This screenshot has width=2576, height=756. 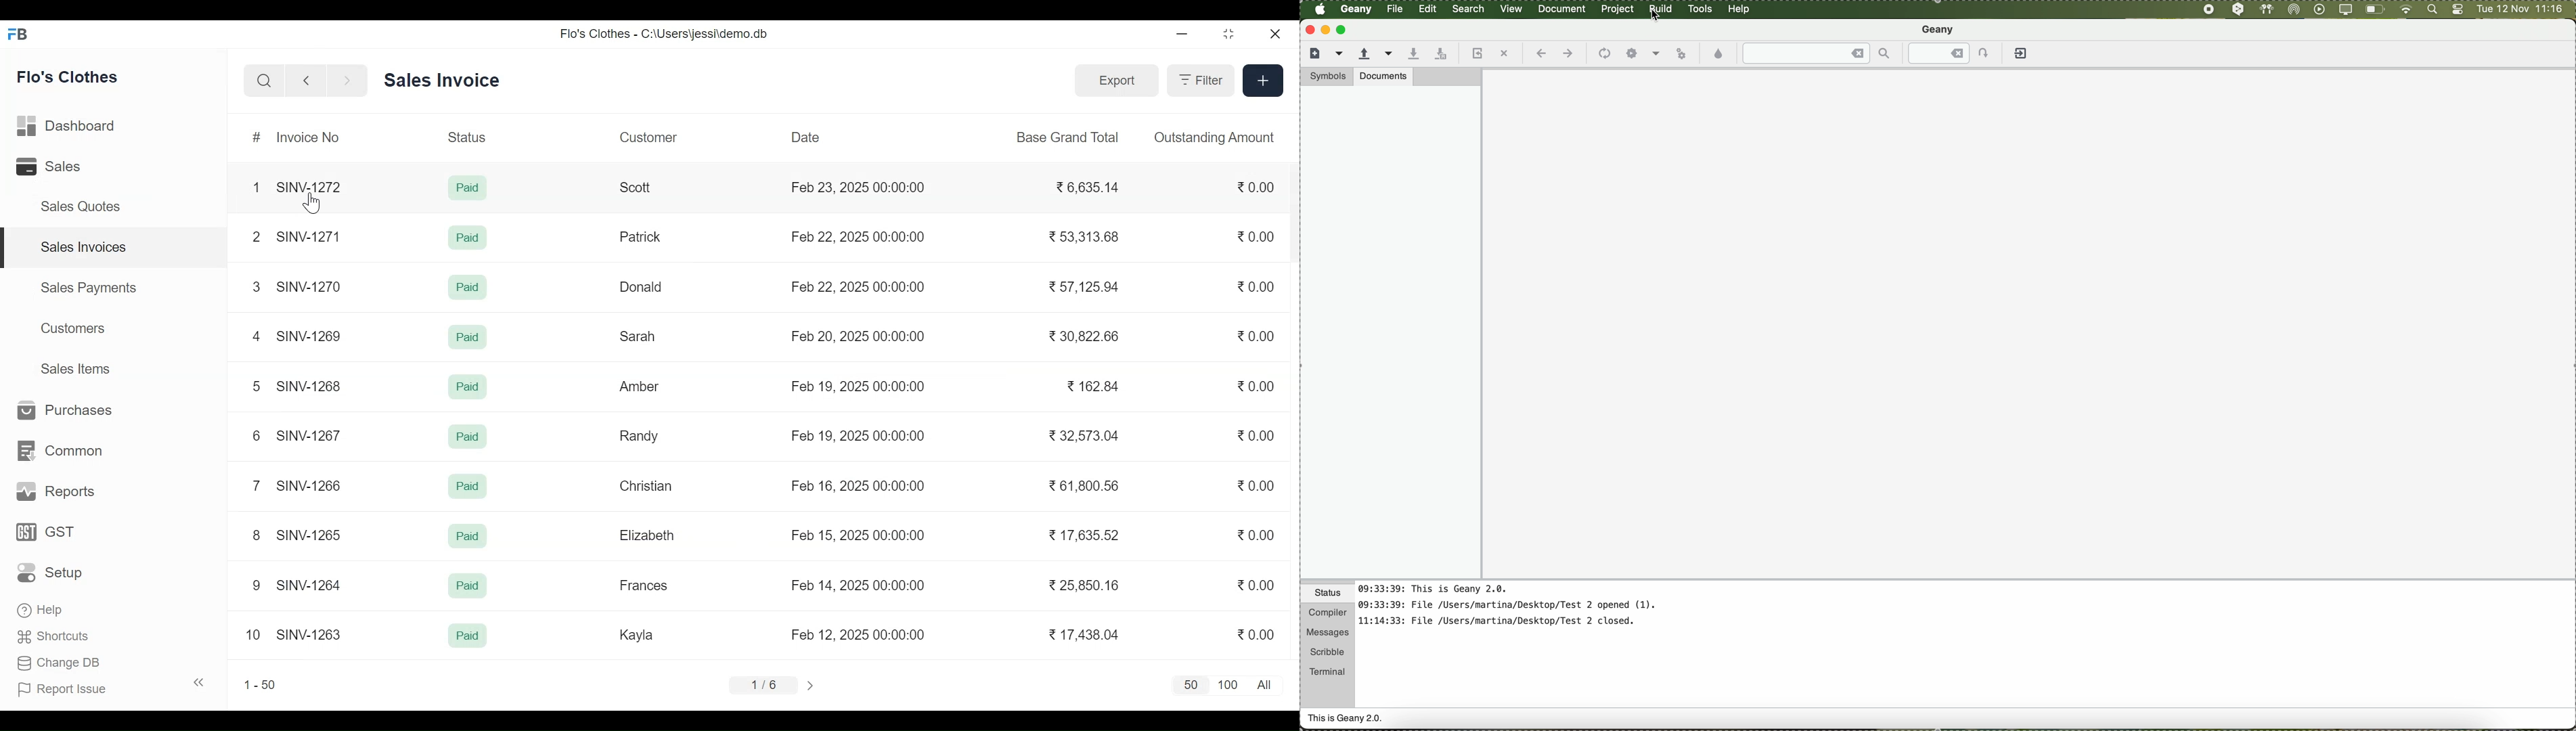 What do you see at coordinates (254, 632) in the screenshot?
I see `10` at bounding box center [254, 632].